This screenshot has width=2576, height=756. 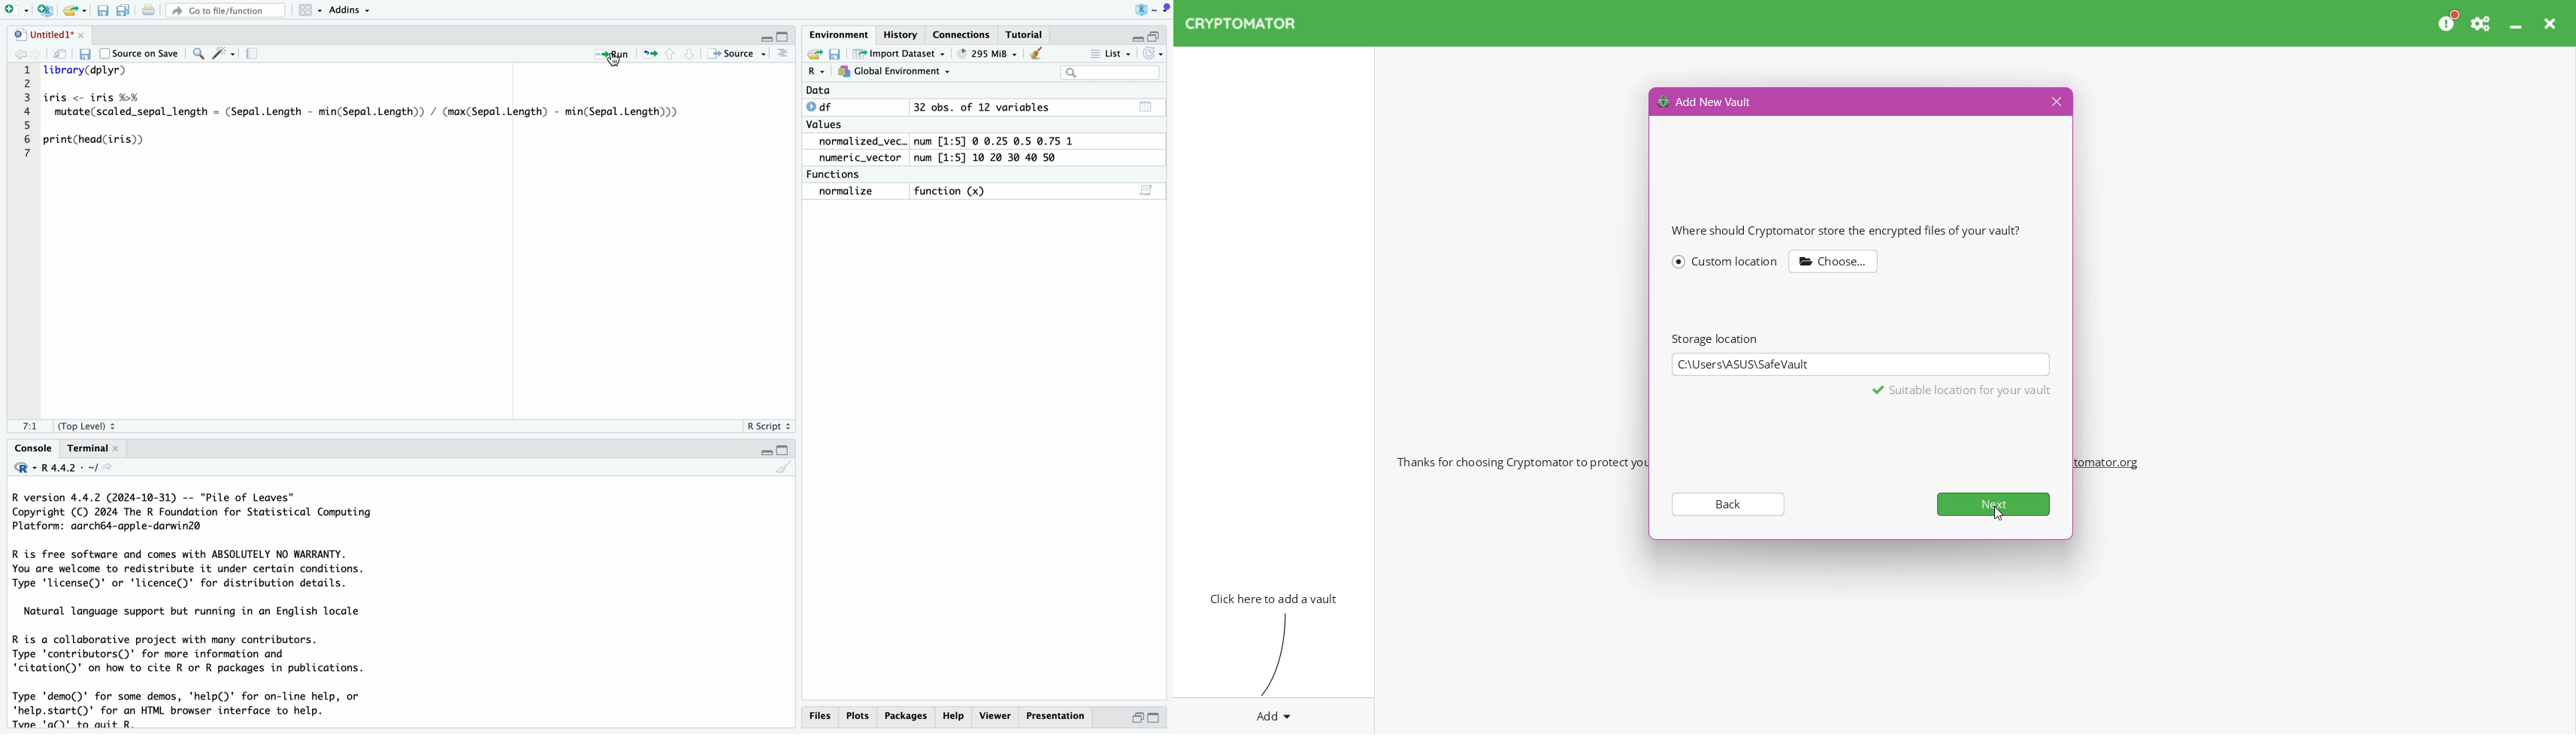 I want to click on Code, so click(x=377, y=114).